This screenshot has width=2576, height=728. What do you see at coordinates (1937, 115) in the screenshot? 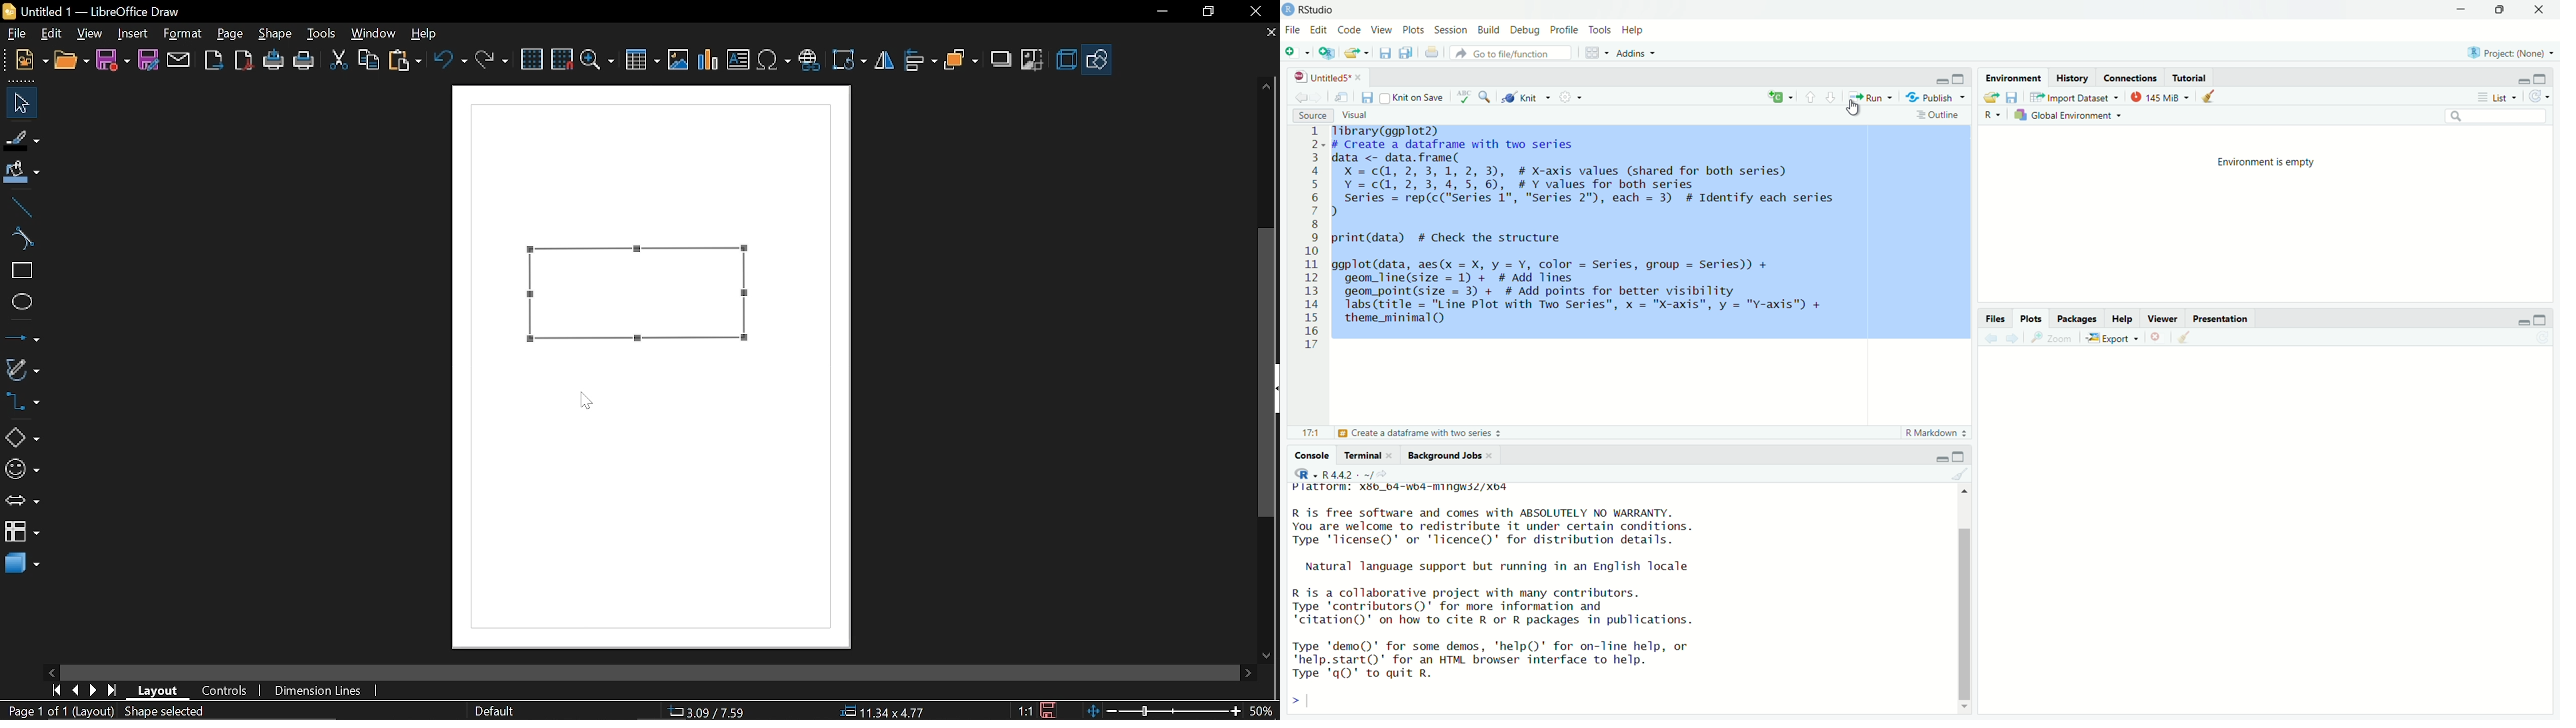
I see `Outline` at bounding box center [1937, 115].